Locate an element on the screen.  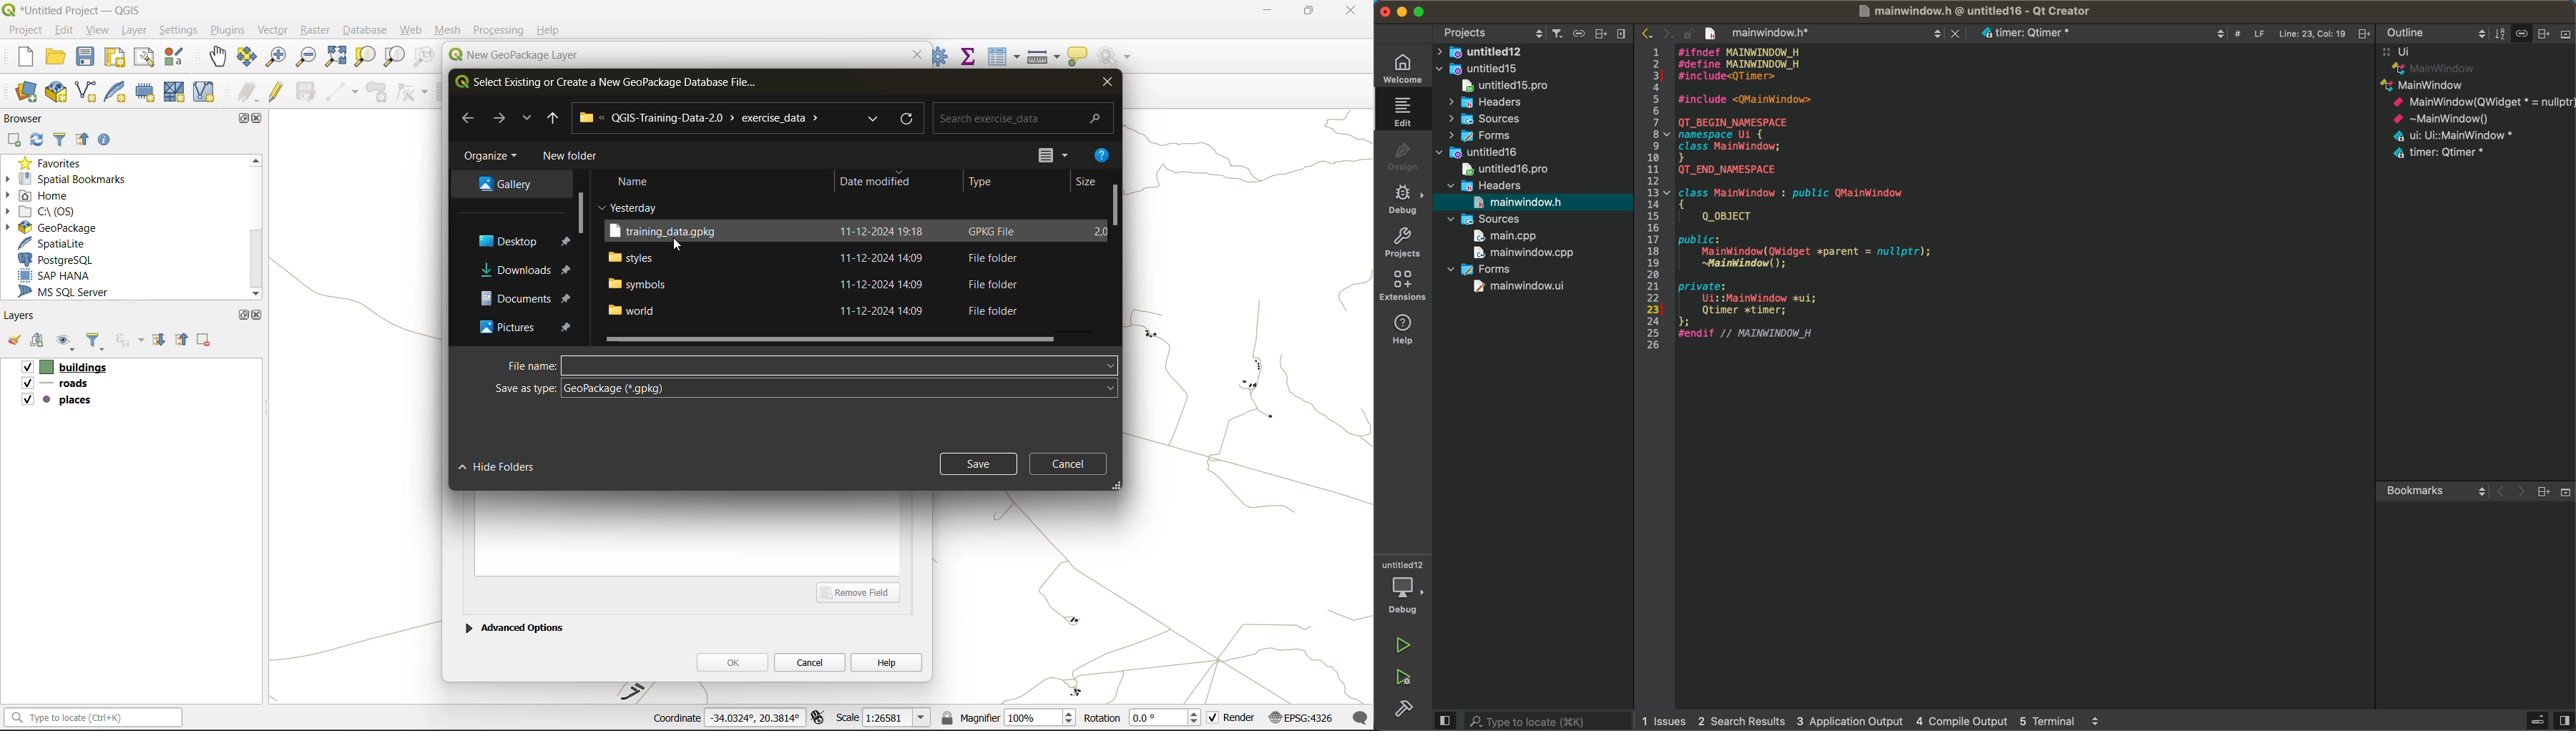
remove field is located at coordinates (863, 592).